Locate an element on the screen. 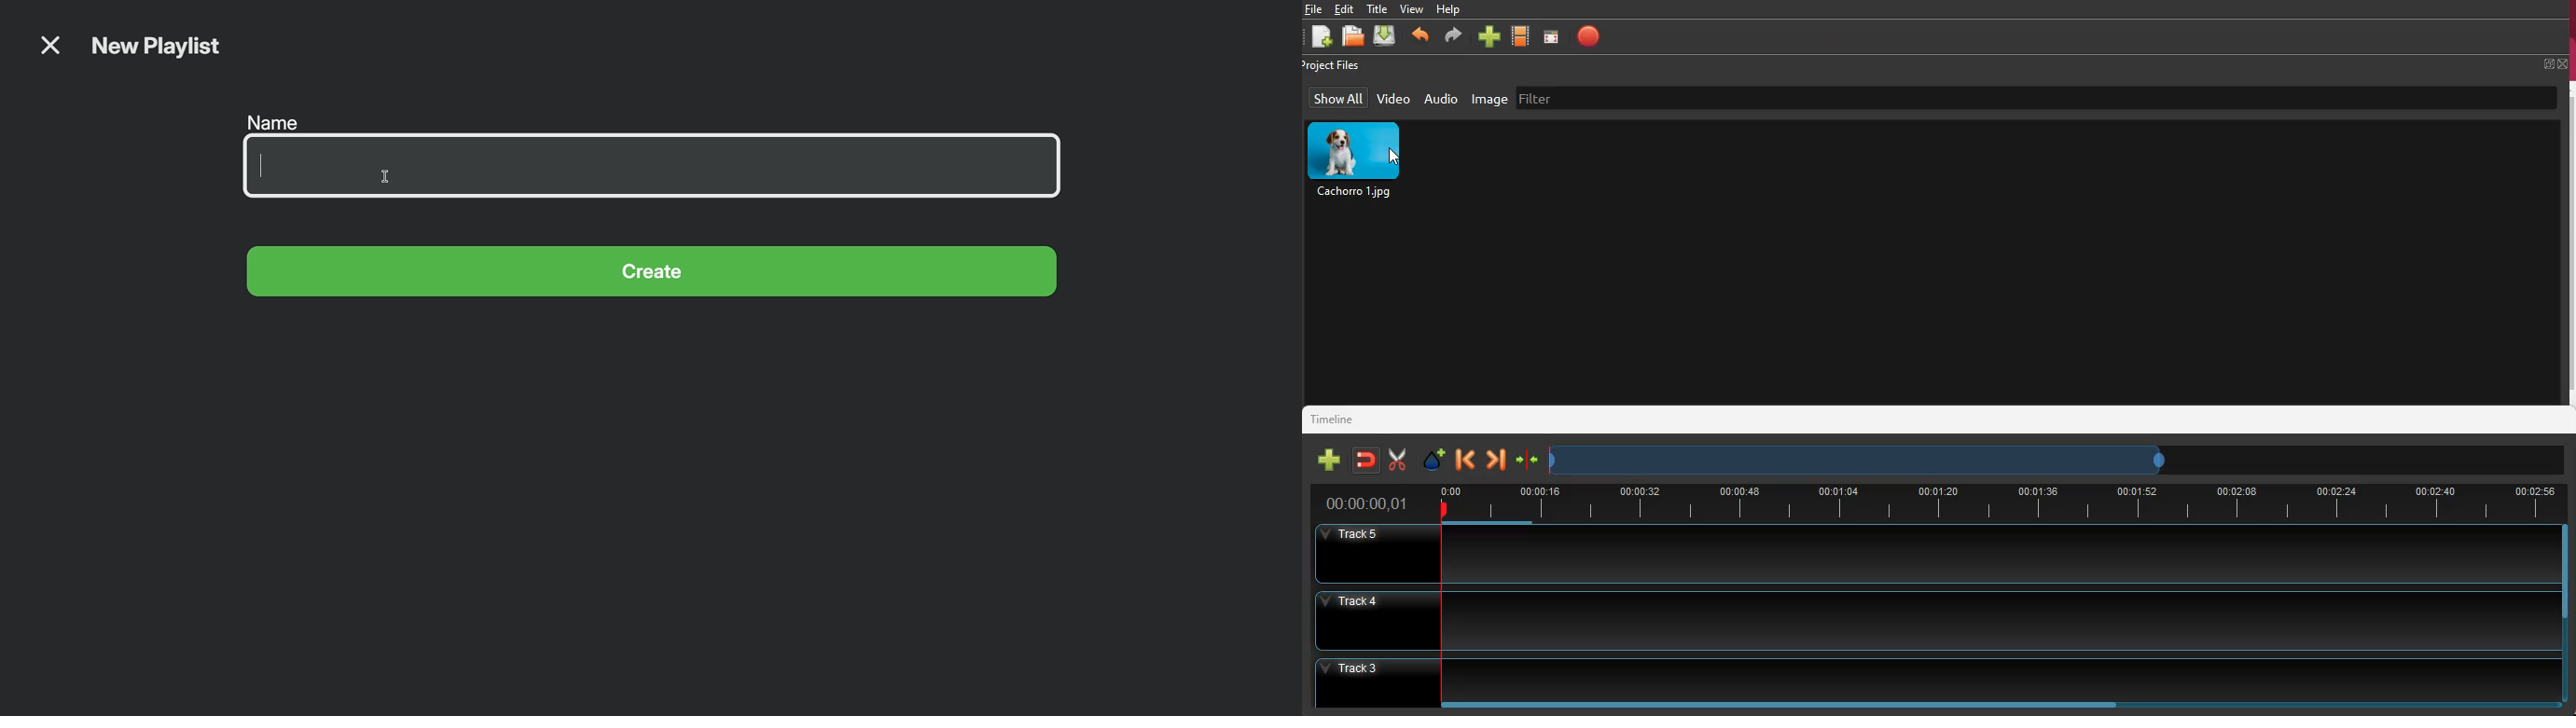 The width and height of the screenshot is (2576, 728). forward is located at coordinates (1495, 460).